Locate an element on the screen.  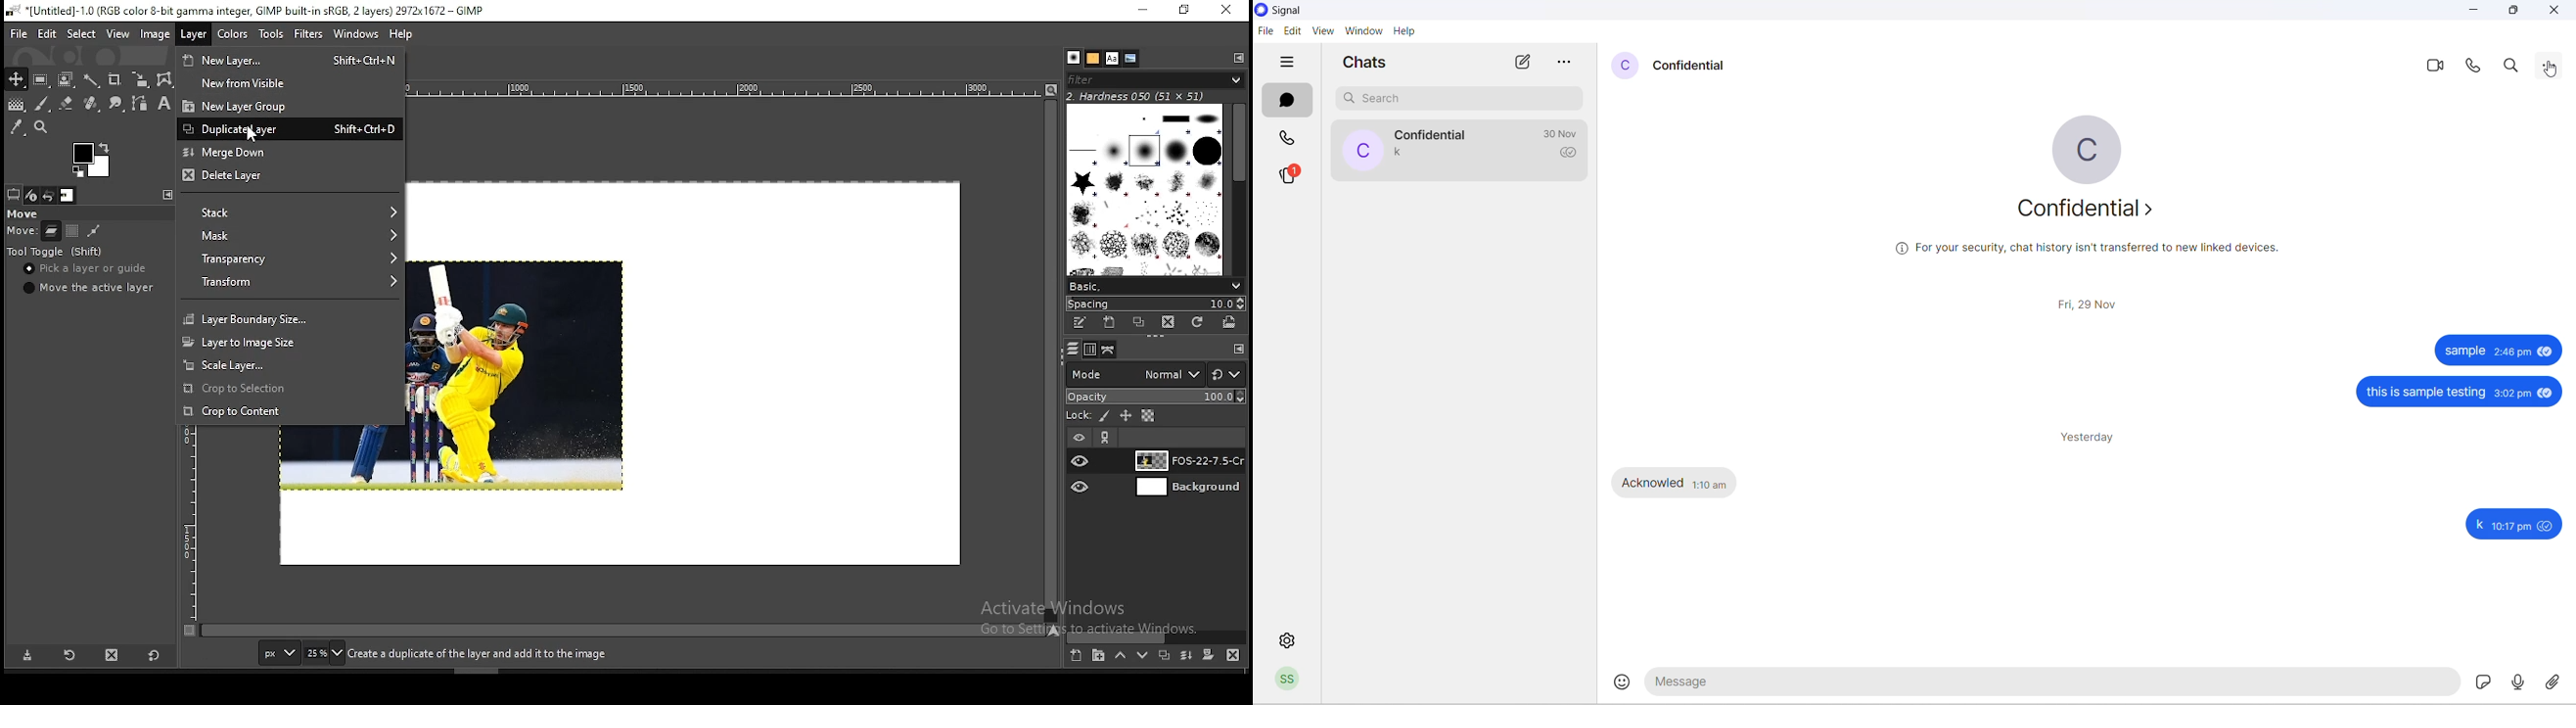
this is sample testing is located at coordinates (2426, 393).